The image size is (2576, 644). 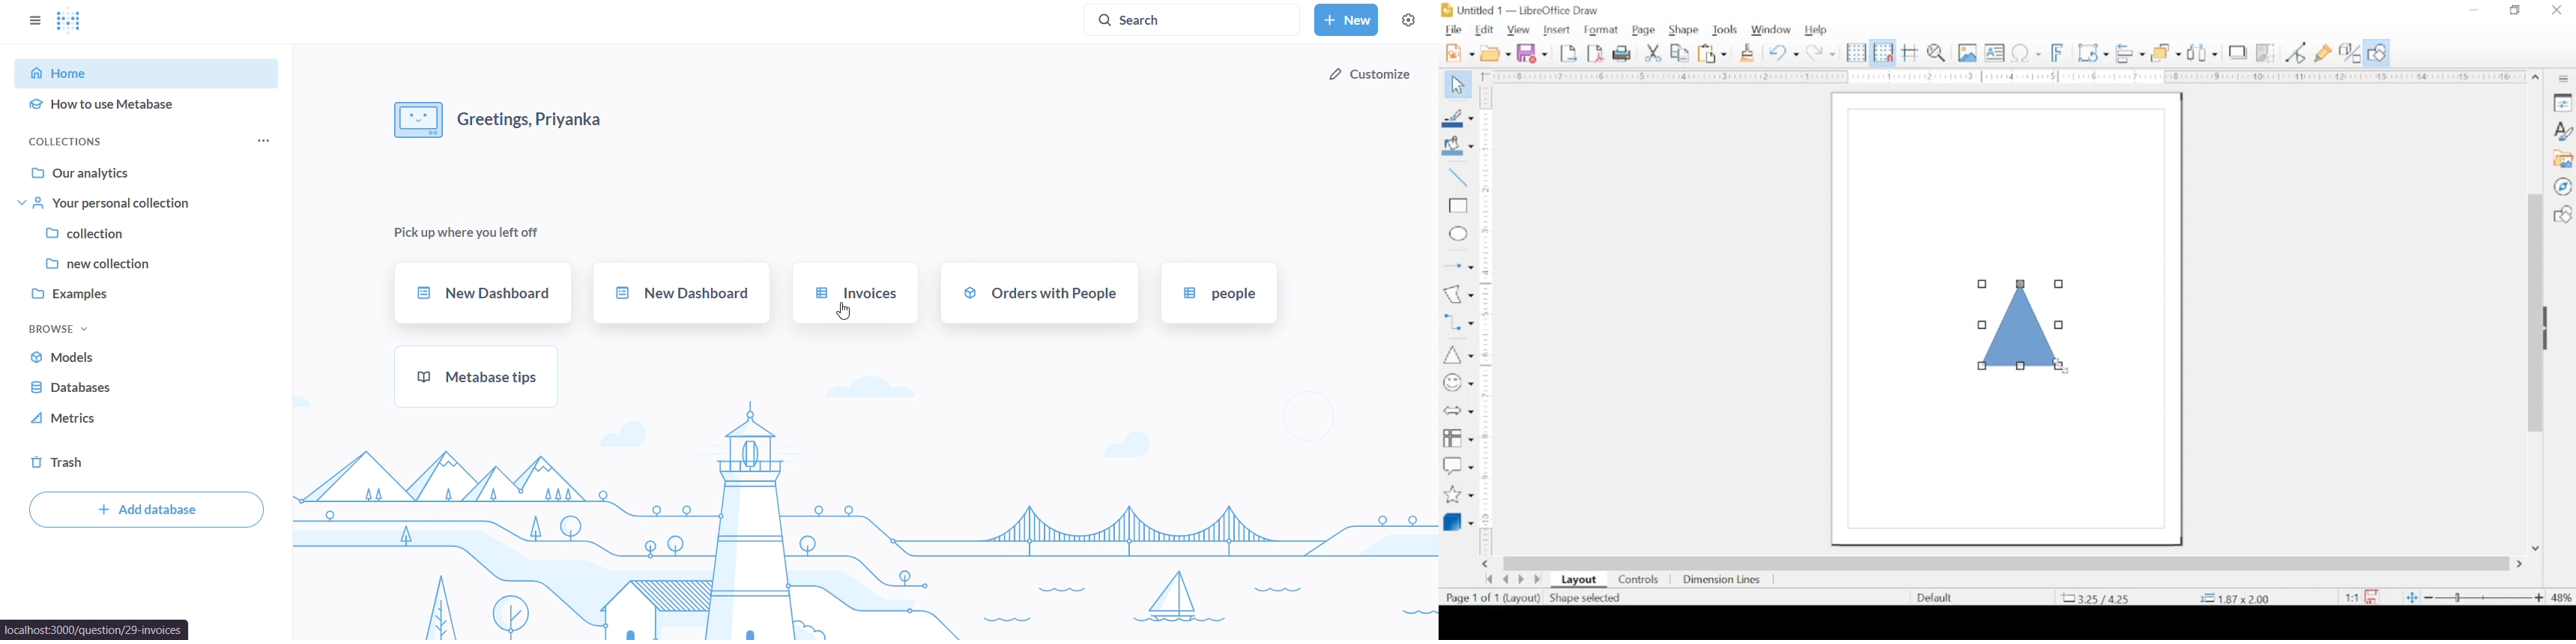 I want to click on insert triangle, so click(x=1456, y=353).